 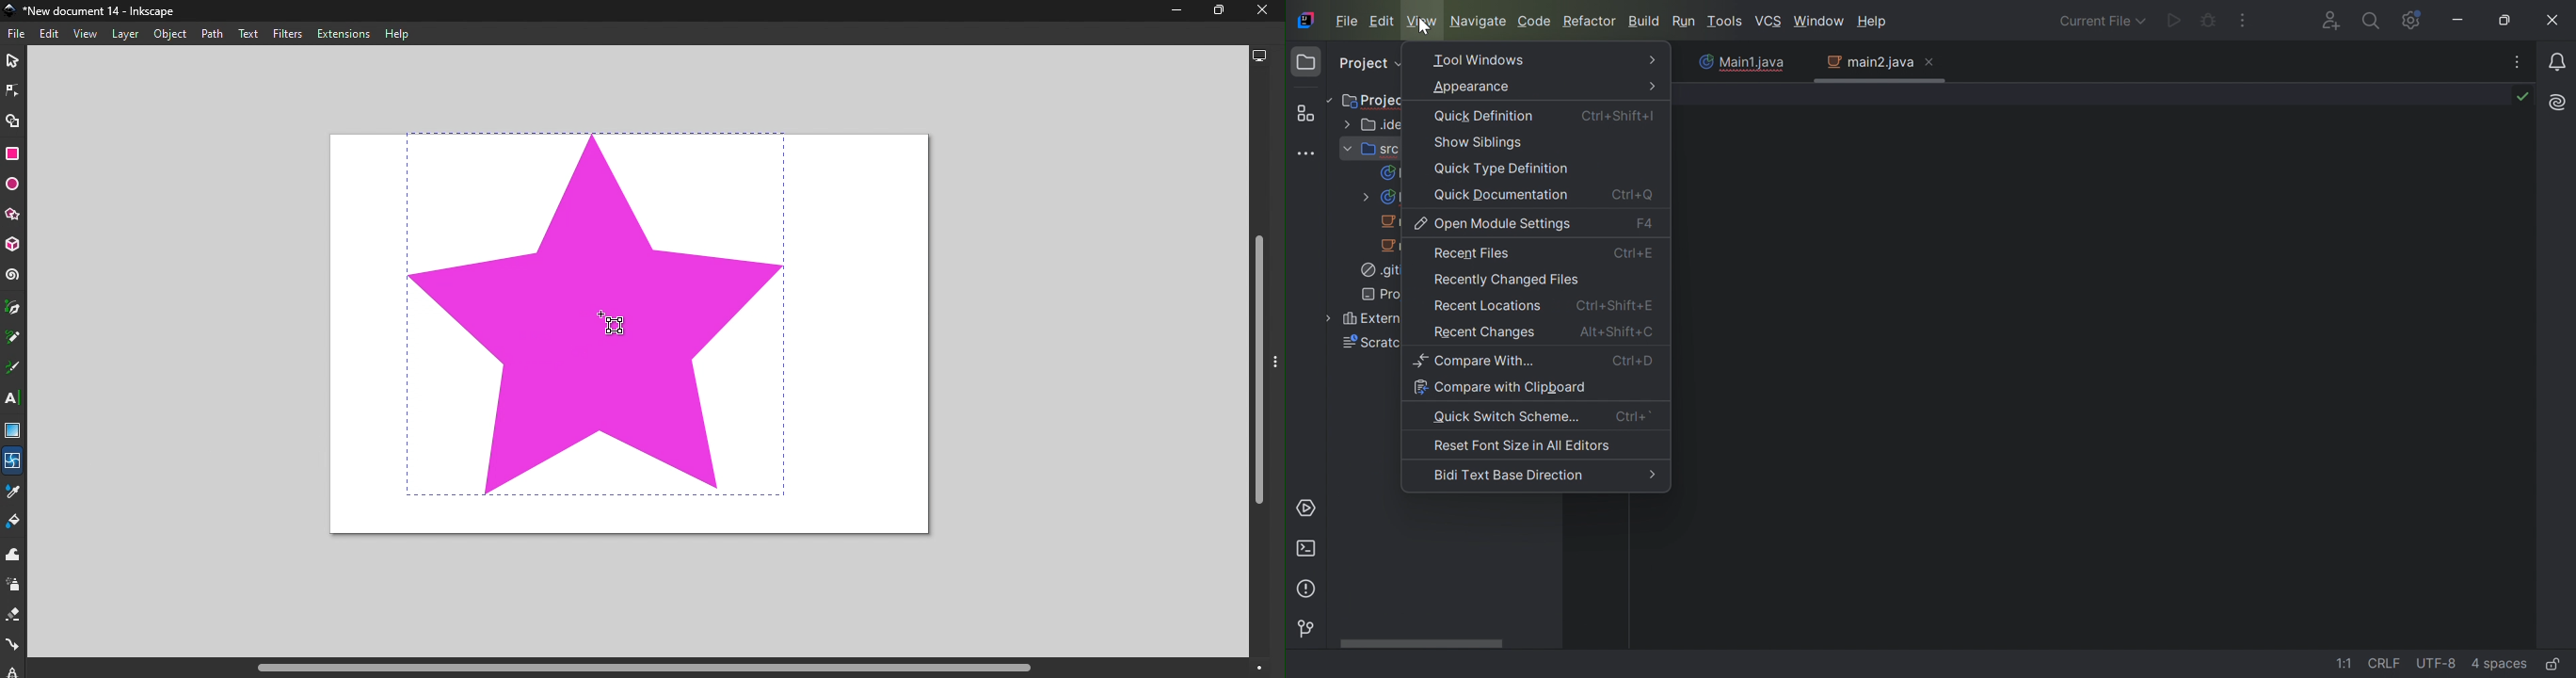 What do you see at coordinates (1368, 65) in the screenshot?
I see `Project` at bounding box center [1368, 65].